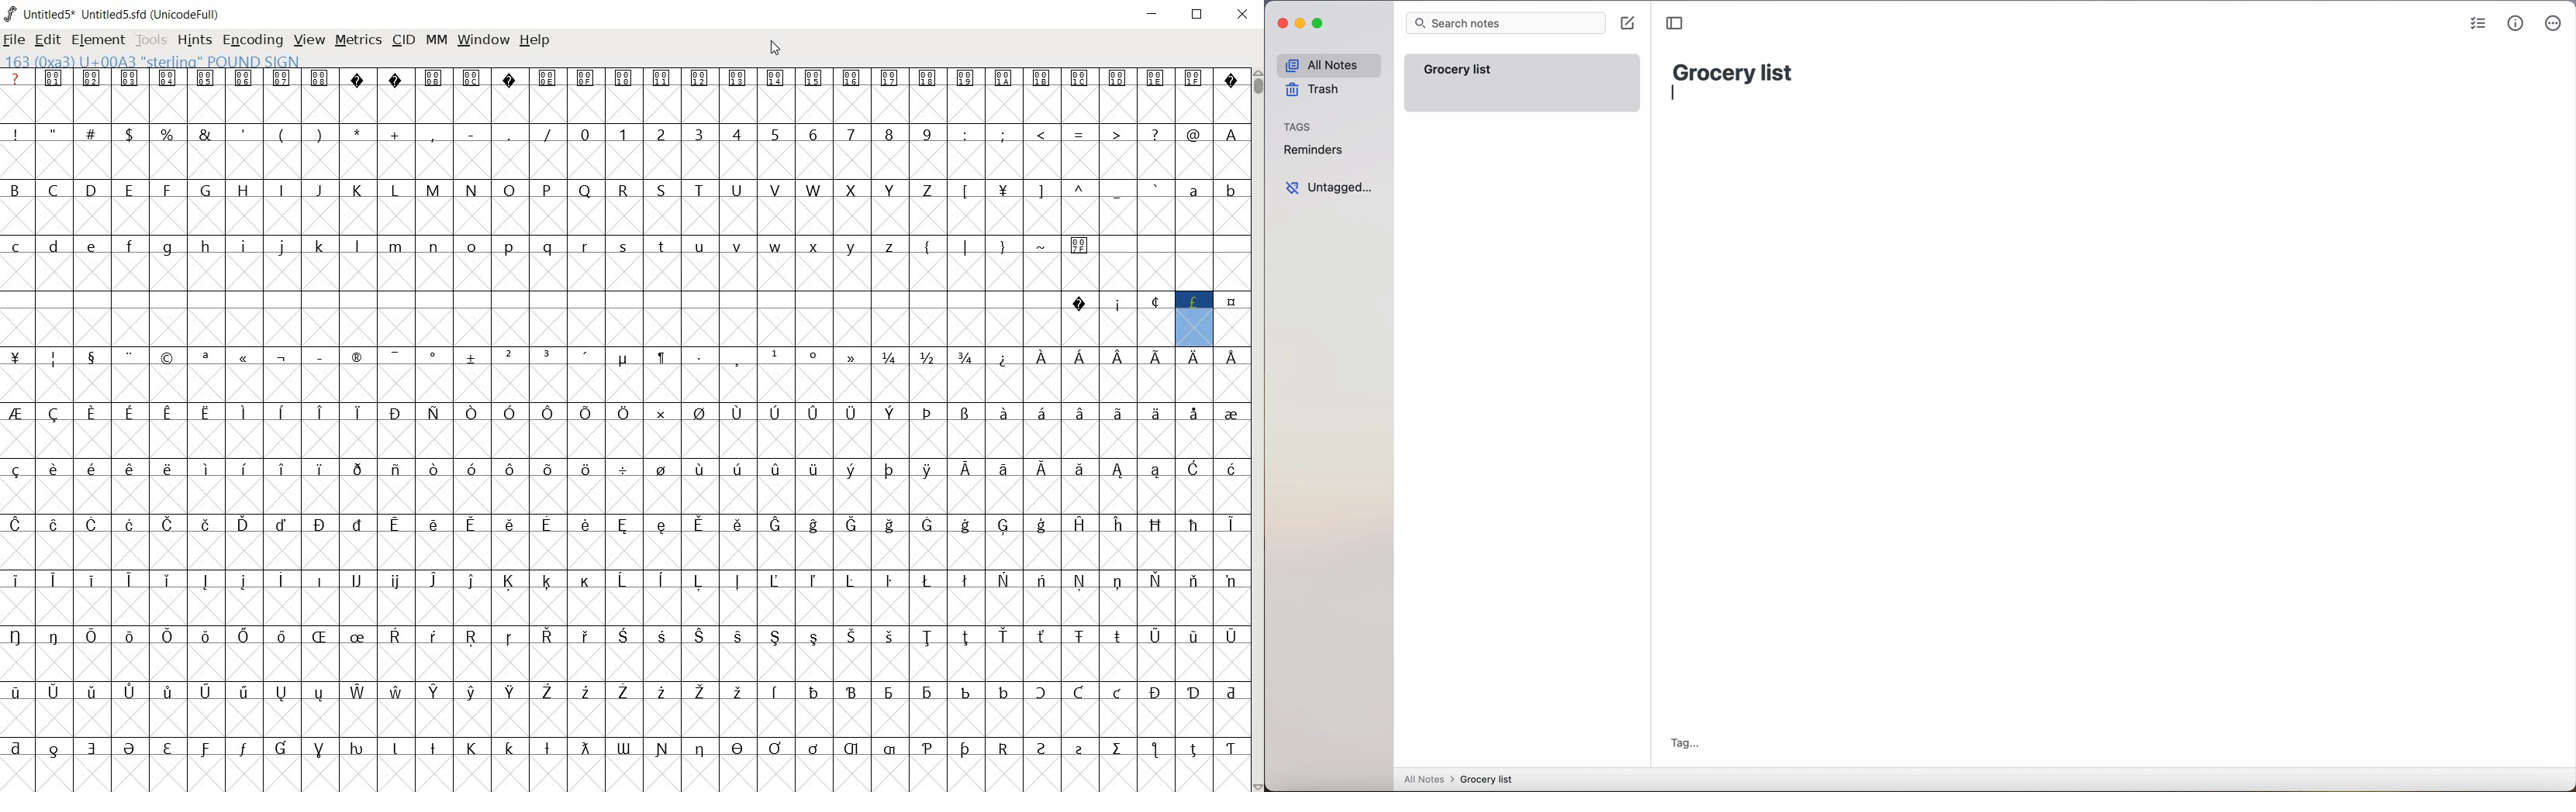 The width and height of the screenshot is (2576, 812). I want to click on trash, so click(1311, 92).